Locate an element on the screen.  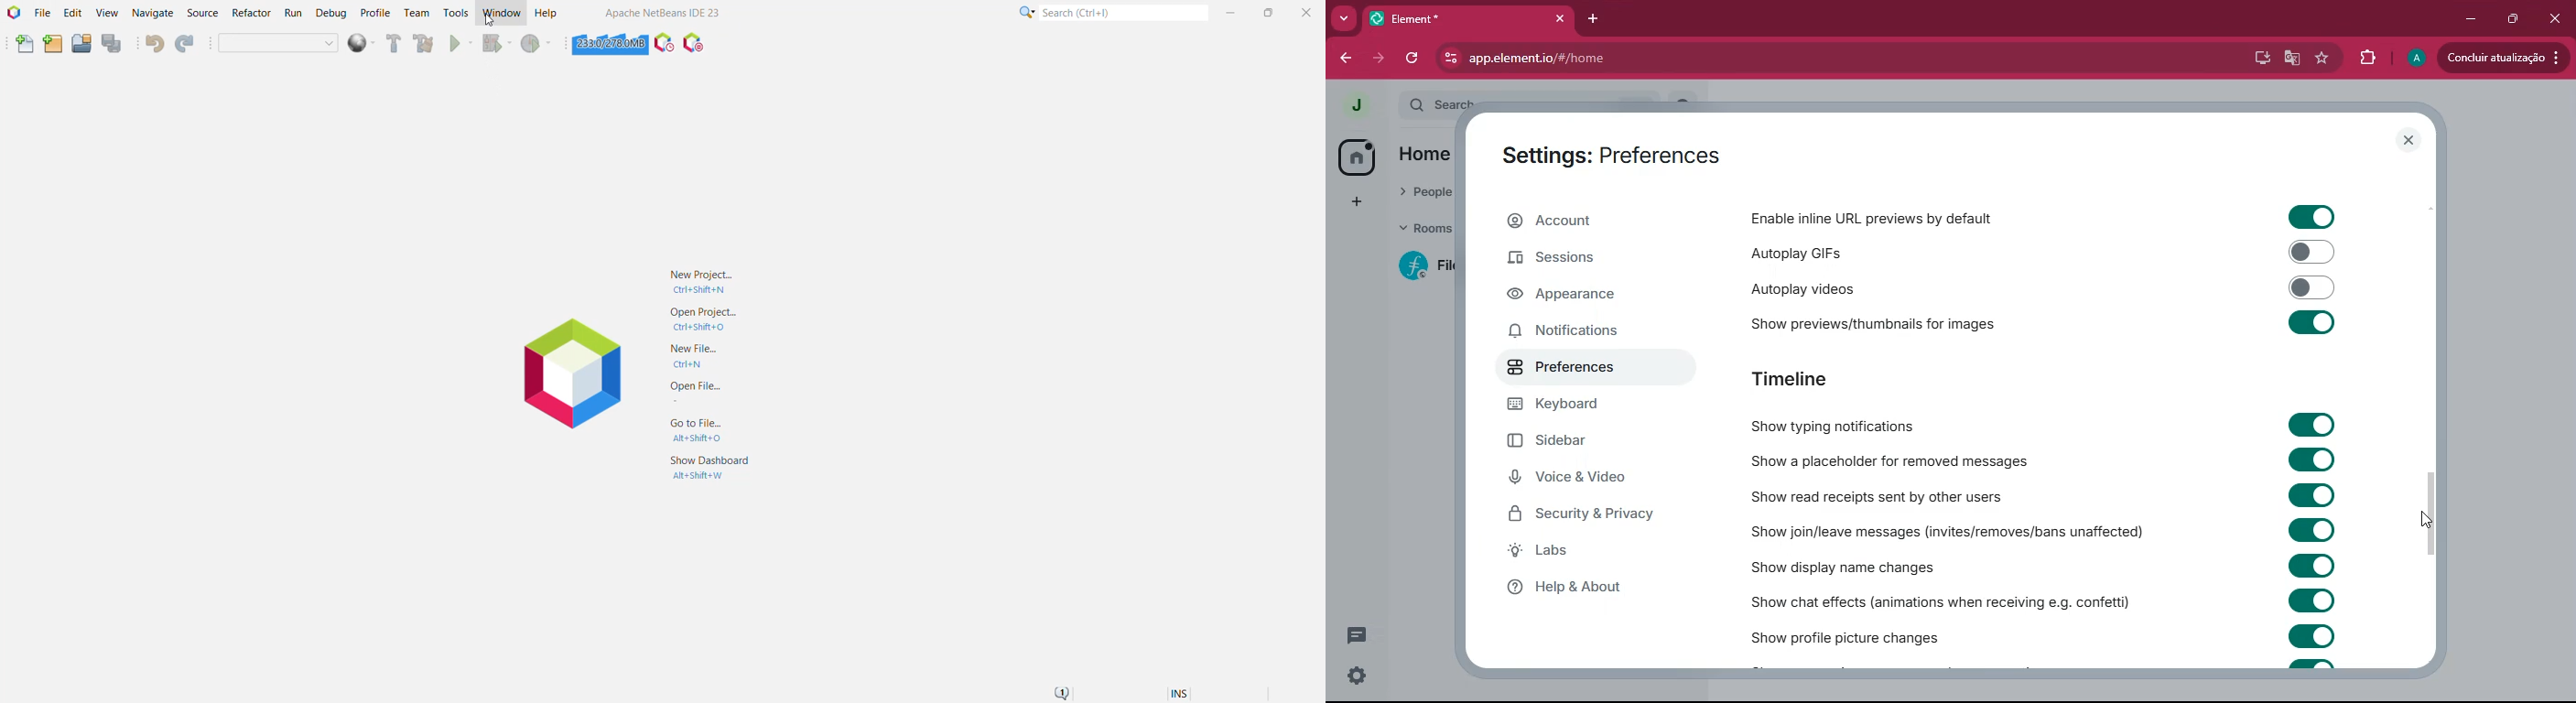
update is located at coordinates (2504, 58).